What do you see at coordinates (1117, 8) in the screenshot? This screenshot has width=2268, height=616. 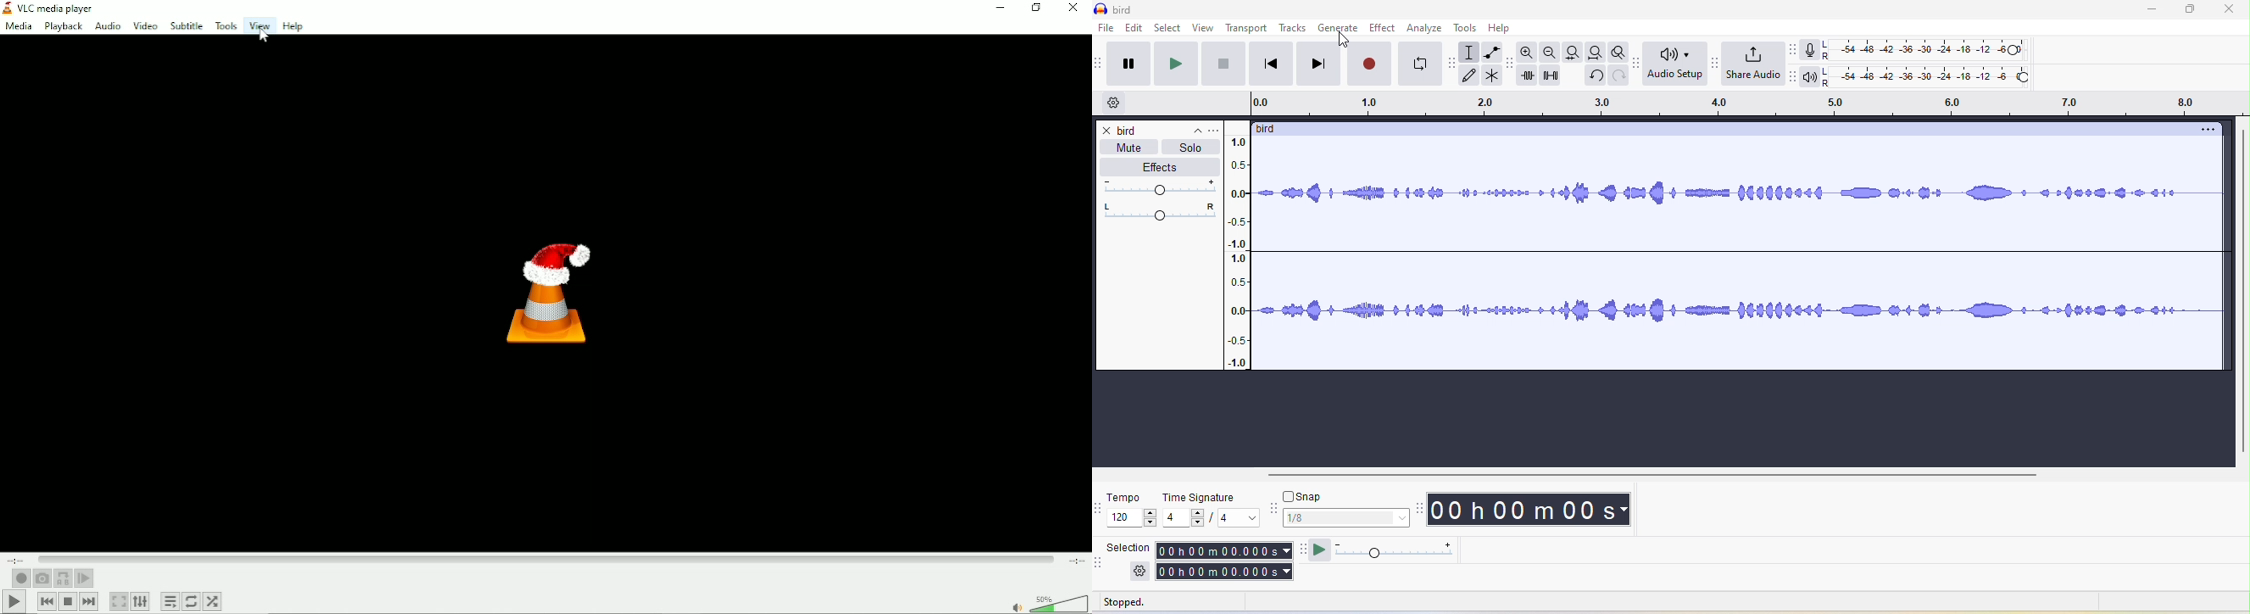 I see `title` at bounding box center [1117, 8].